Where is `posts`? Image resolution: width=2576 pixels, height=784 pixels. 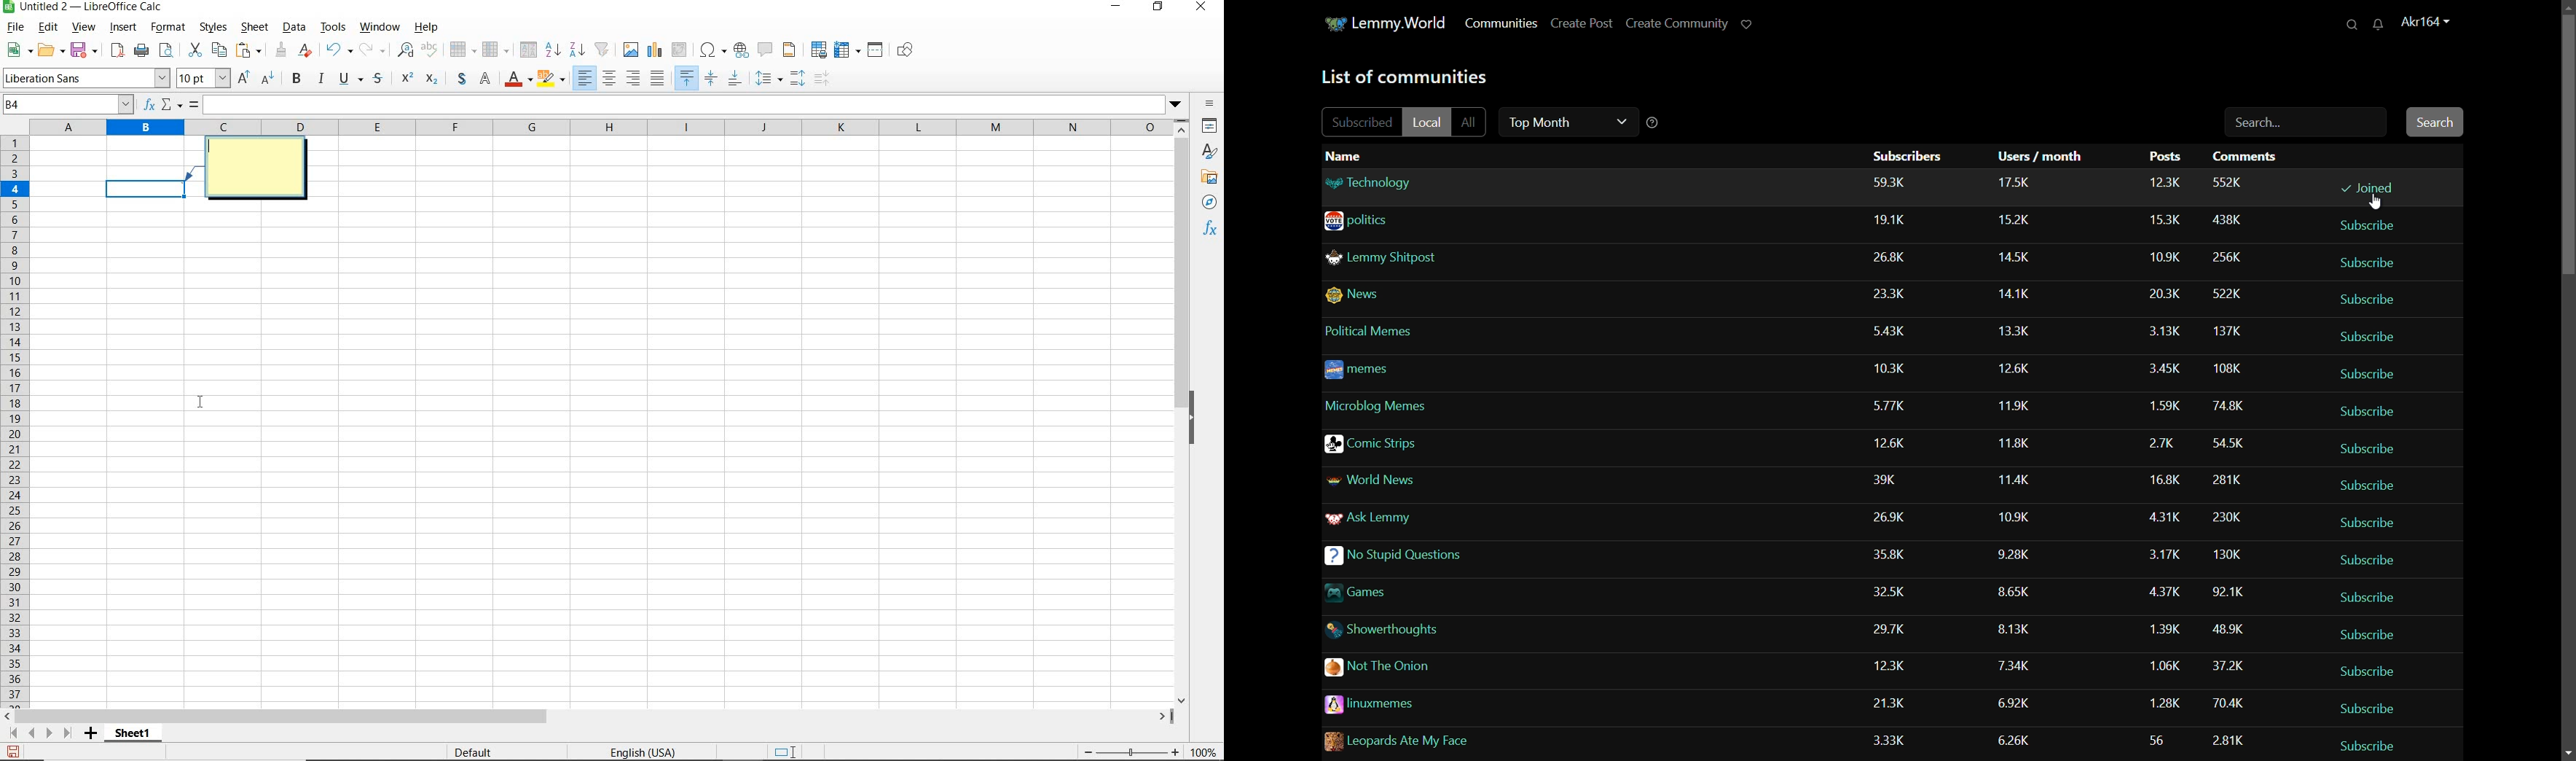 posts is located at coordinates (2158, 401).